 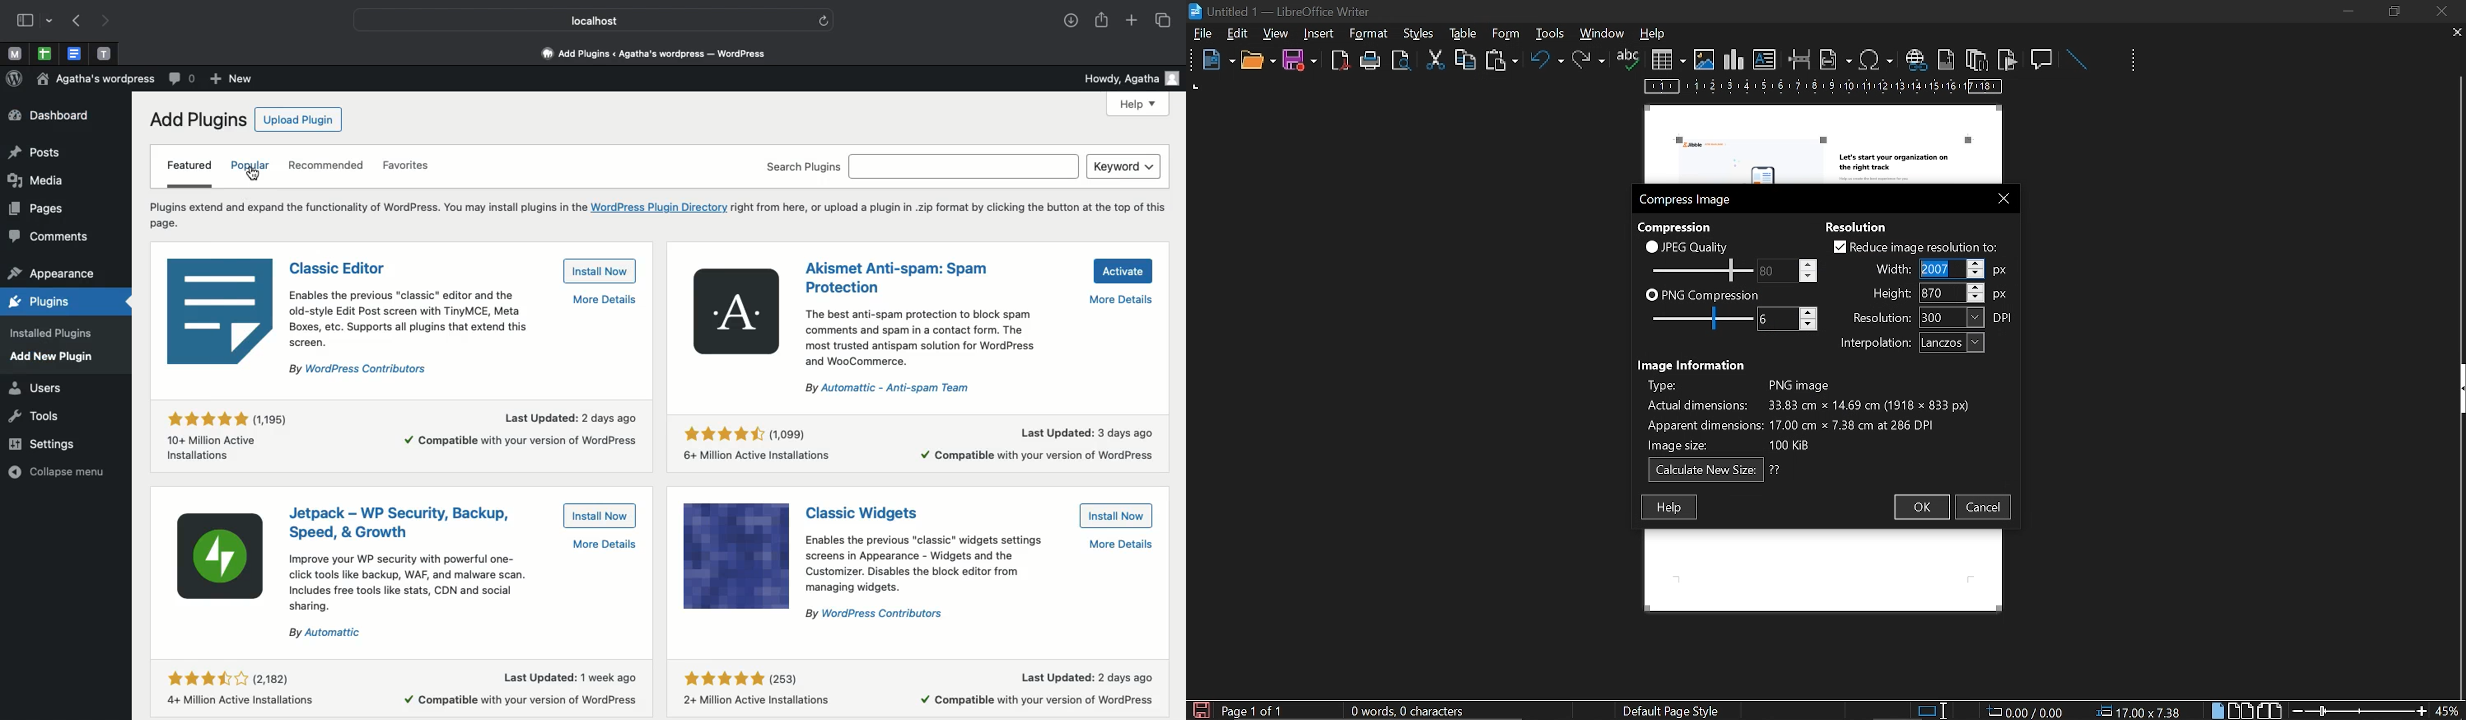 I want to click on Favorites, so click(x=404, y=165).